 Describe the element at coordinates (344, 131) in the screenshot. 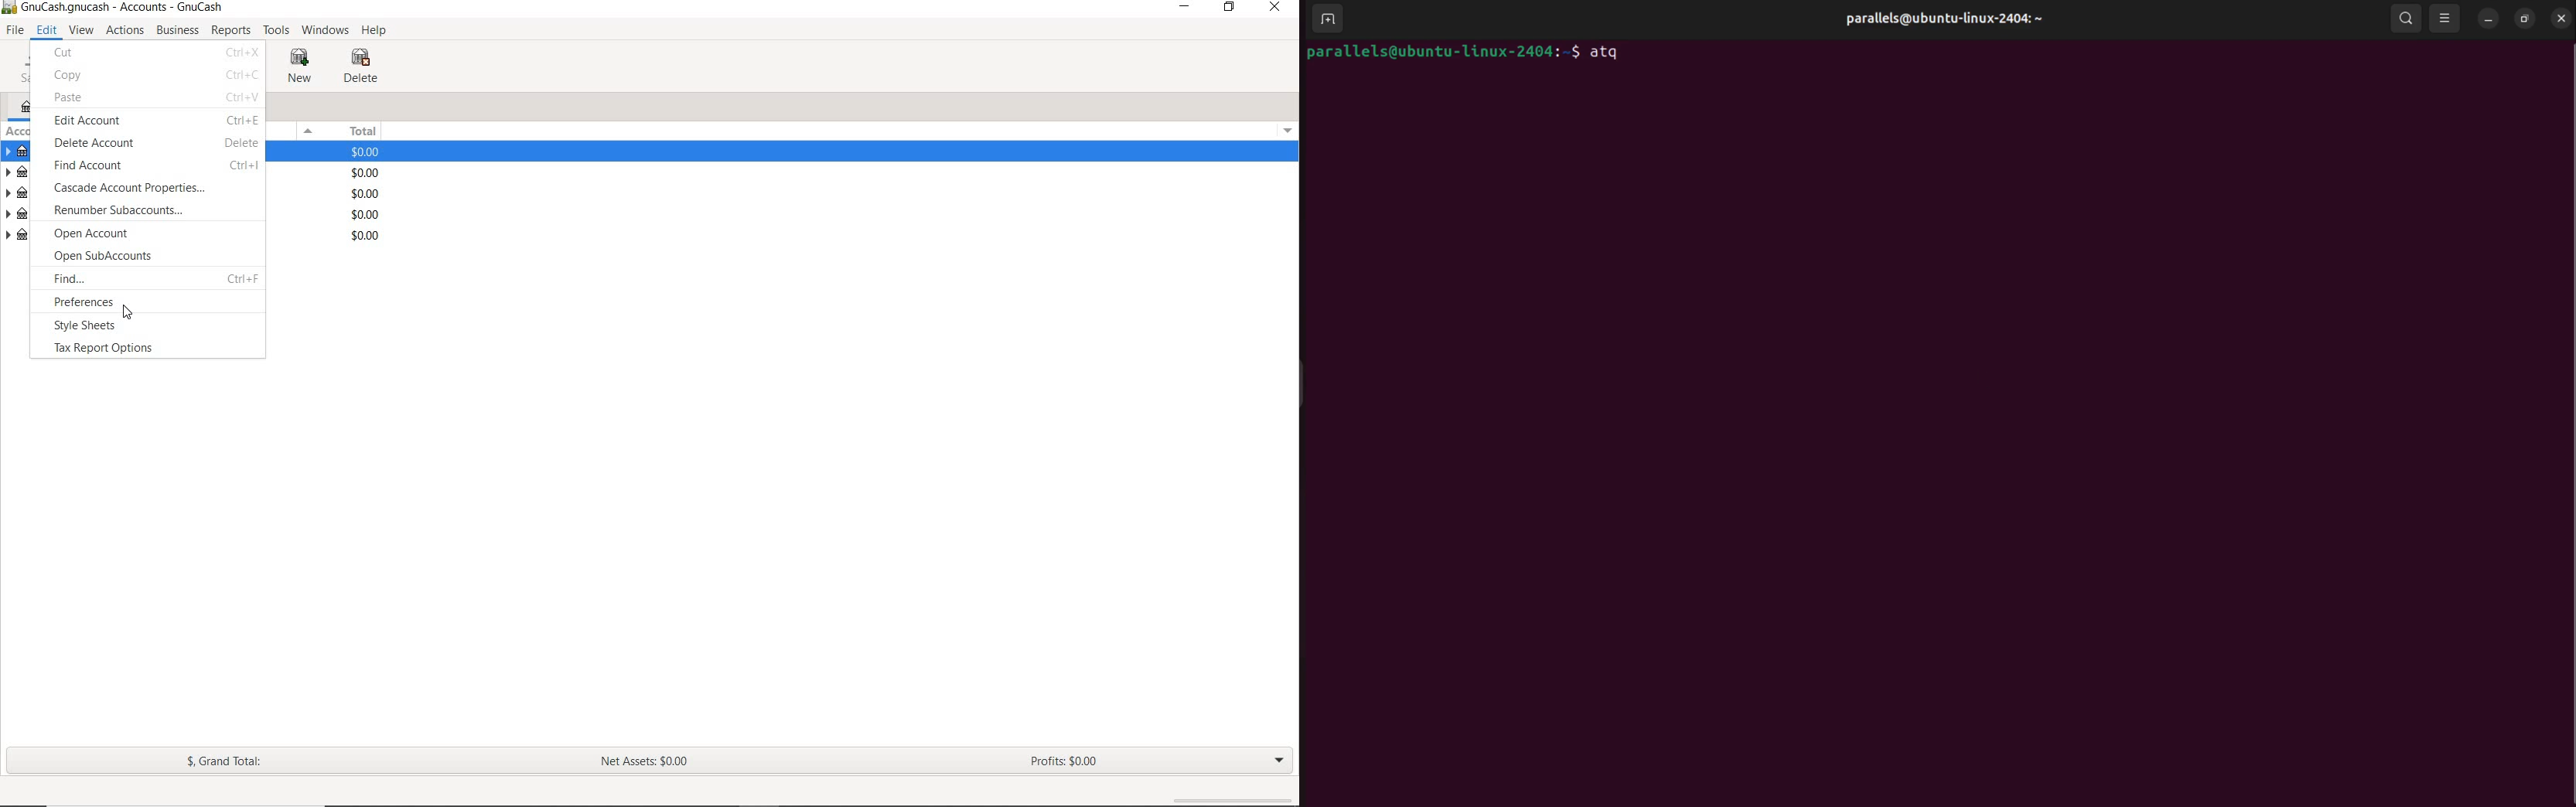

I see `TOTAL` at that location.